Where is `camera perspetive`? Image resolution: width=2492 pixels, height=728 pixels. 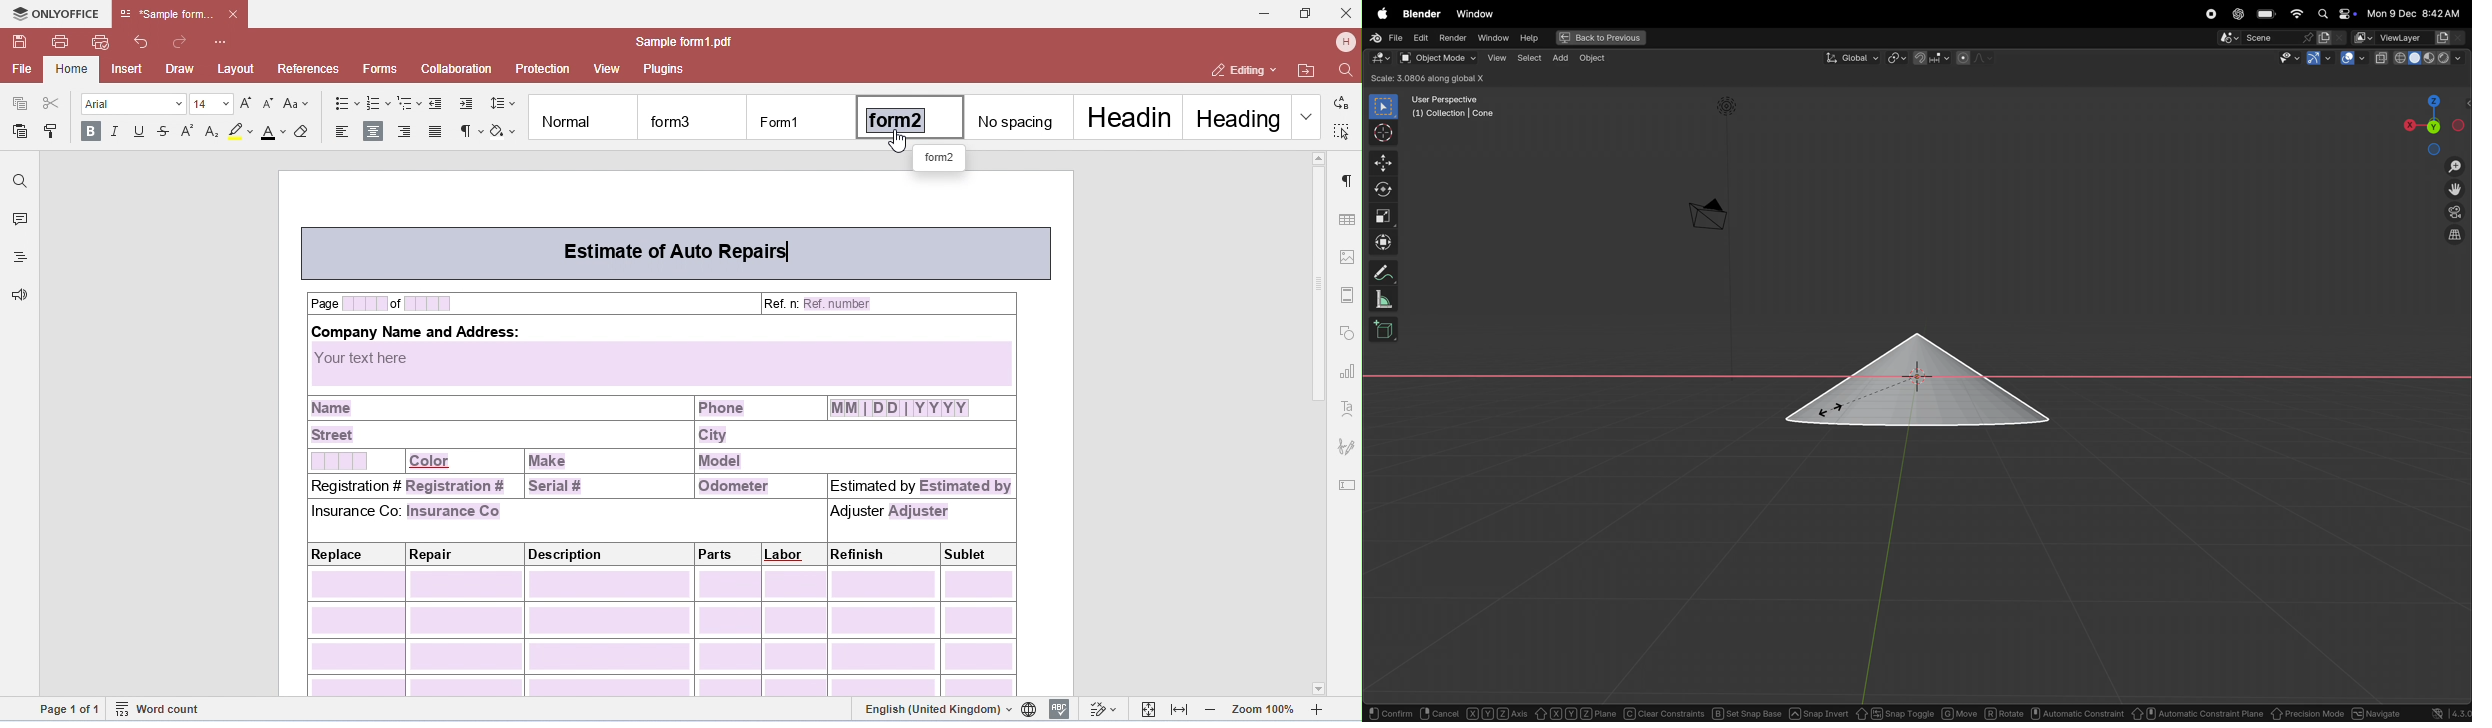 camera perspetive is located at coordinates (1707, 214).